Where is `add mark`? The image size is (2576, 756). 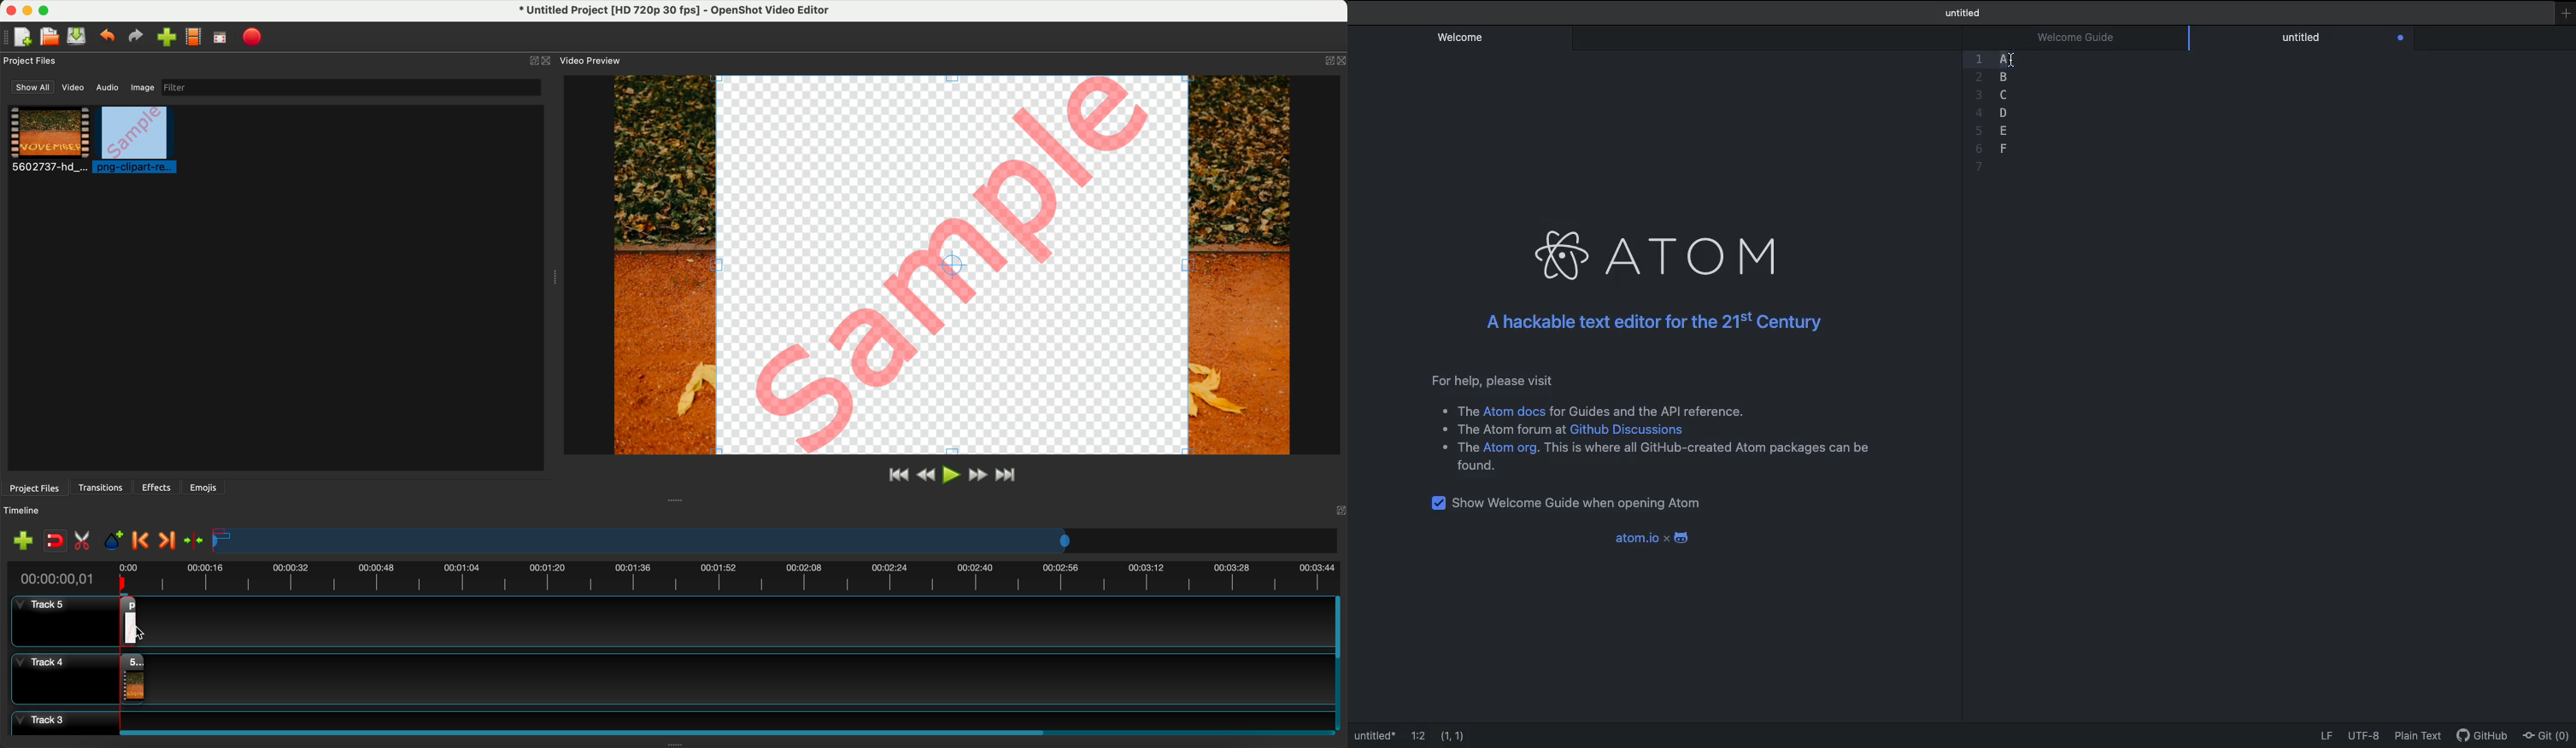
add mark is located at coordinates (116, 542).